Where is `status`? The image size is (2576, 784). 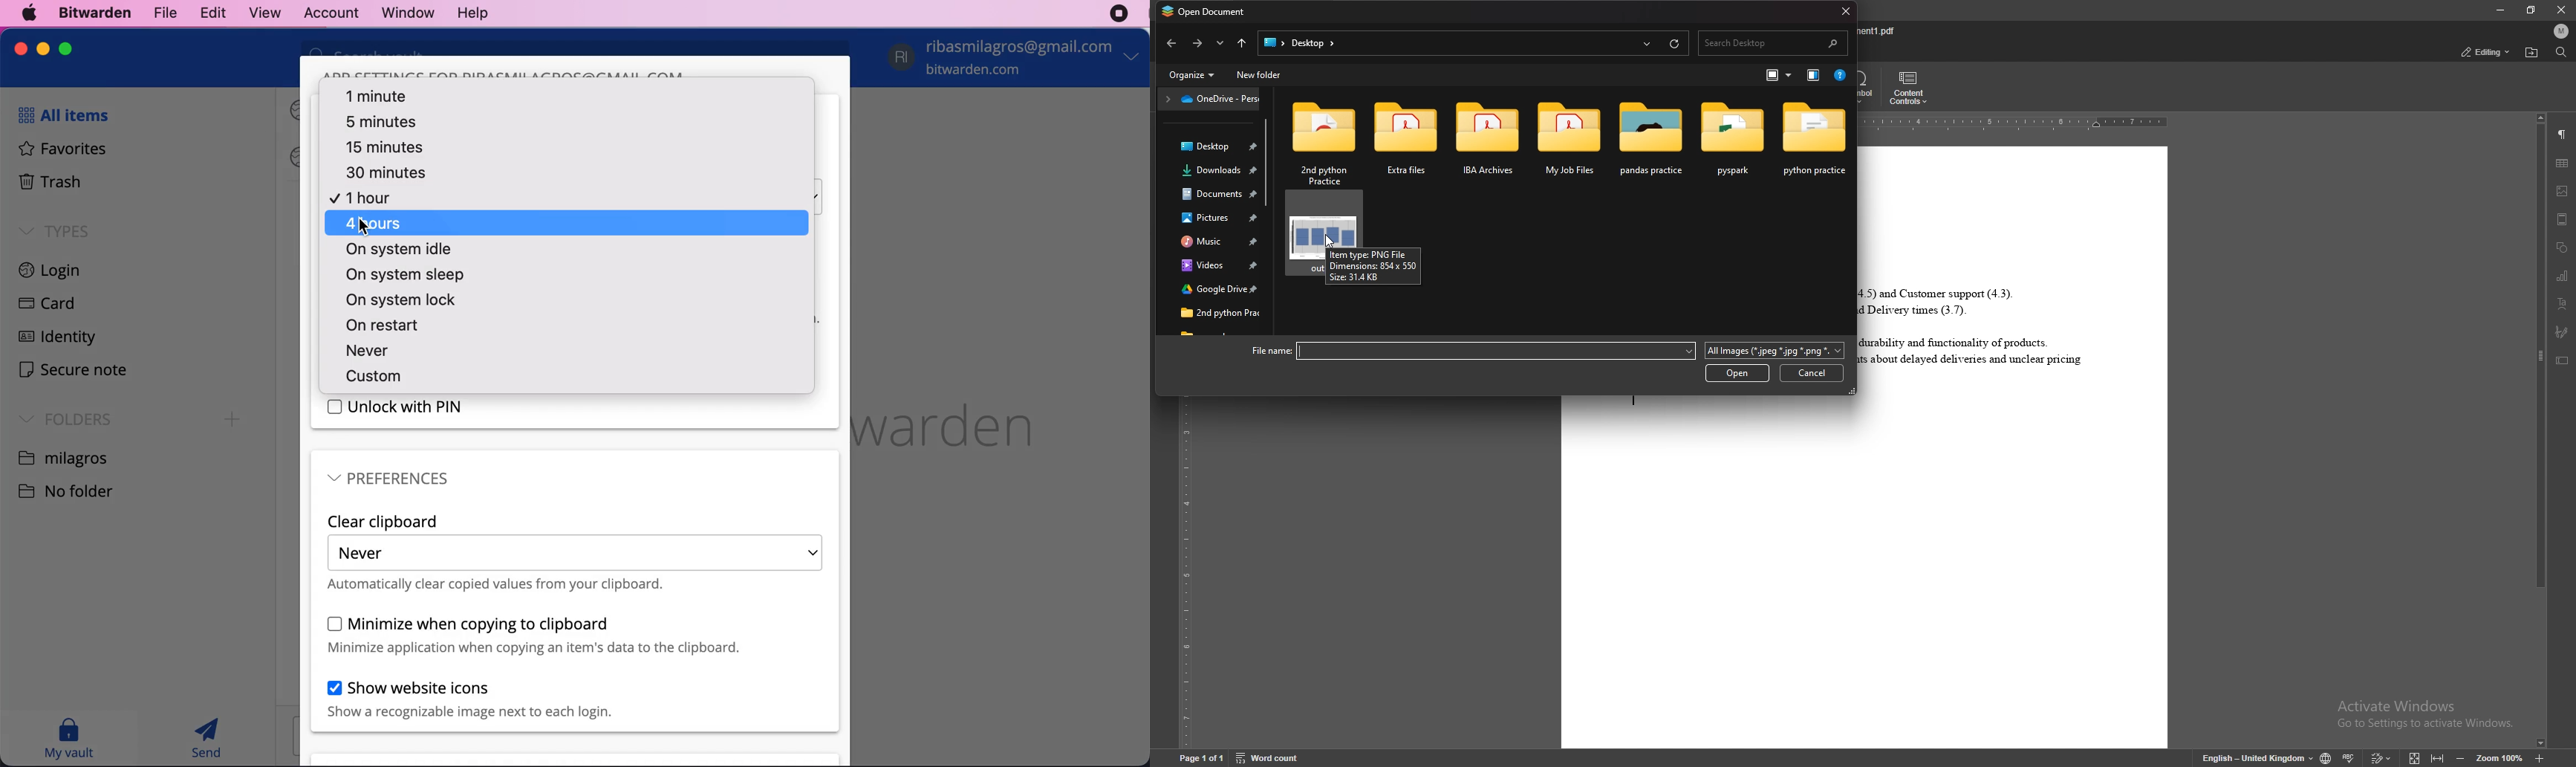 status is located at coordinates (2484, 51).